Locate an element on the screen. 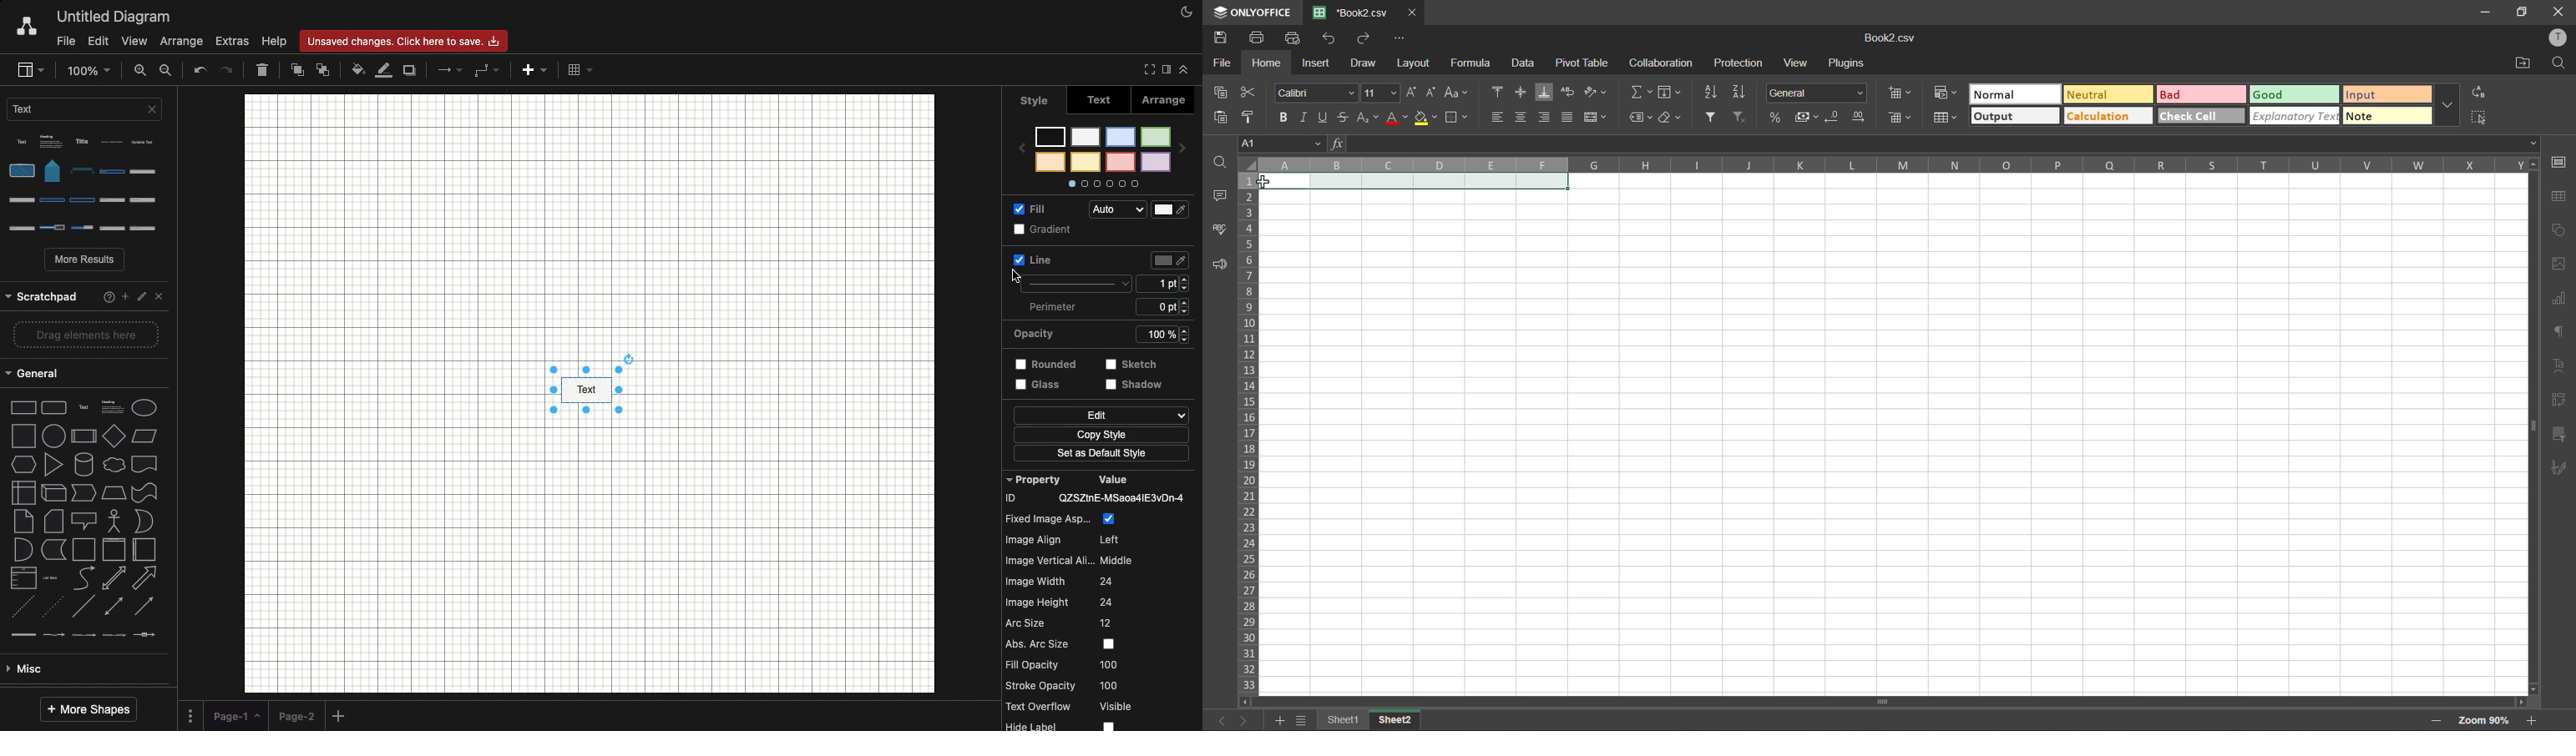 The height and width of the screenshot is (756, 2576). Edit is located at coordinates (1037, 386).